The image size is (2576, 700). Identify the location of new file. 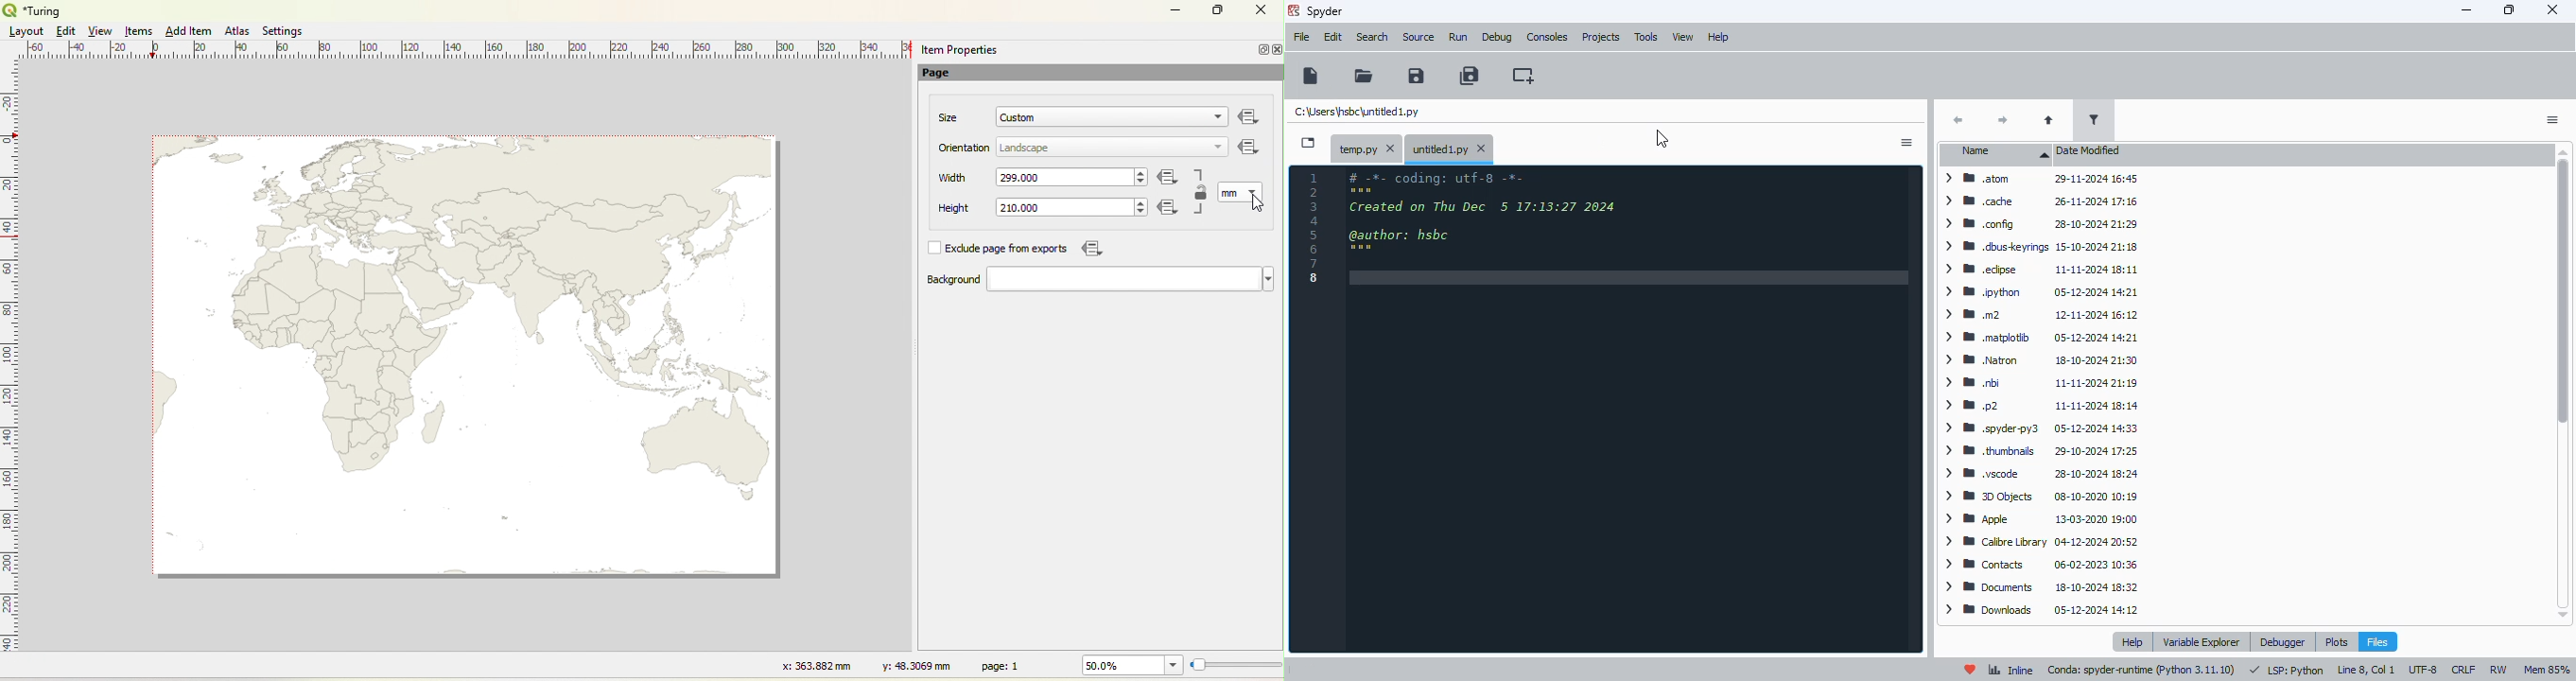
(1312, 76).